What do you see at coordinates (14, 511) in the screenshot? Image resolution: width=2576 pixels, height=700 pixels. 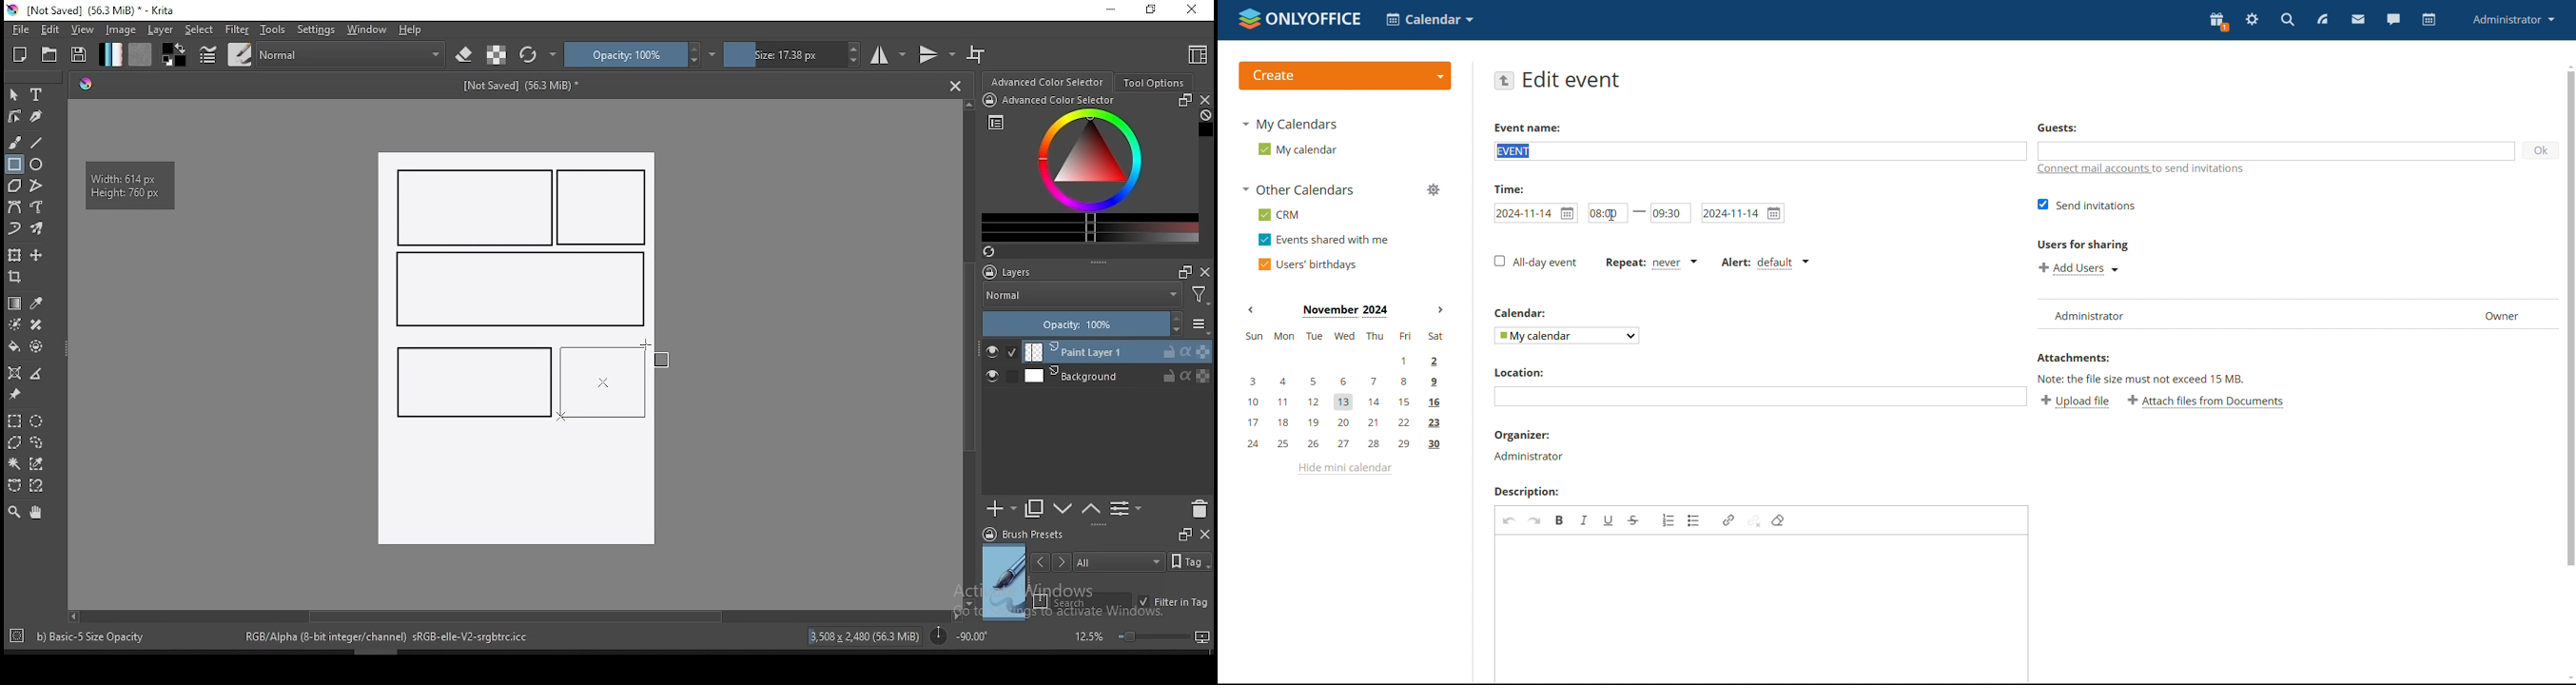 I see `zoom tool` at bounding box center [14, 511].